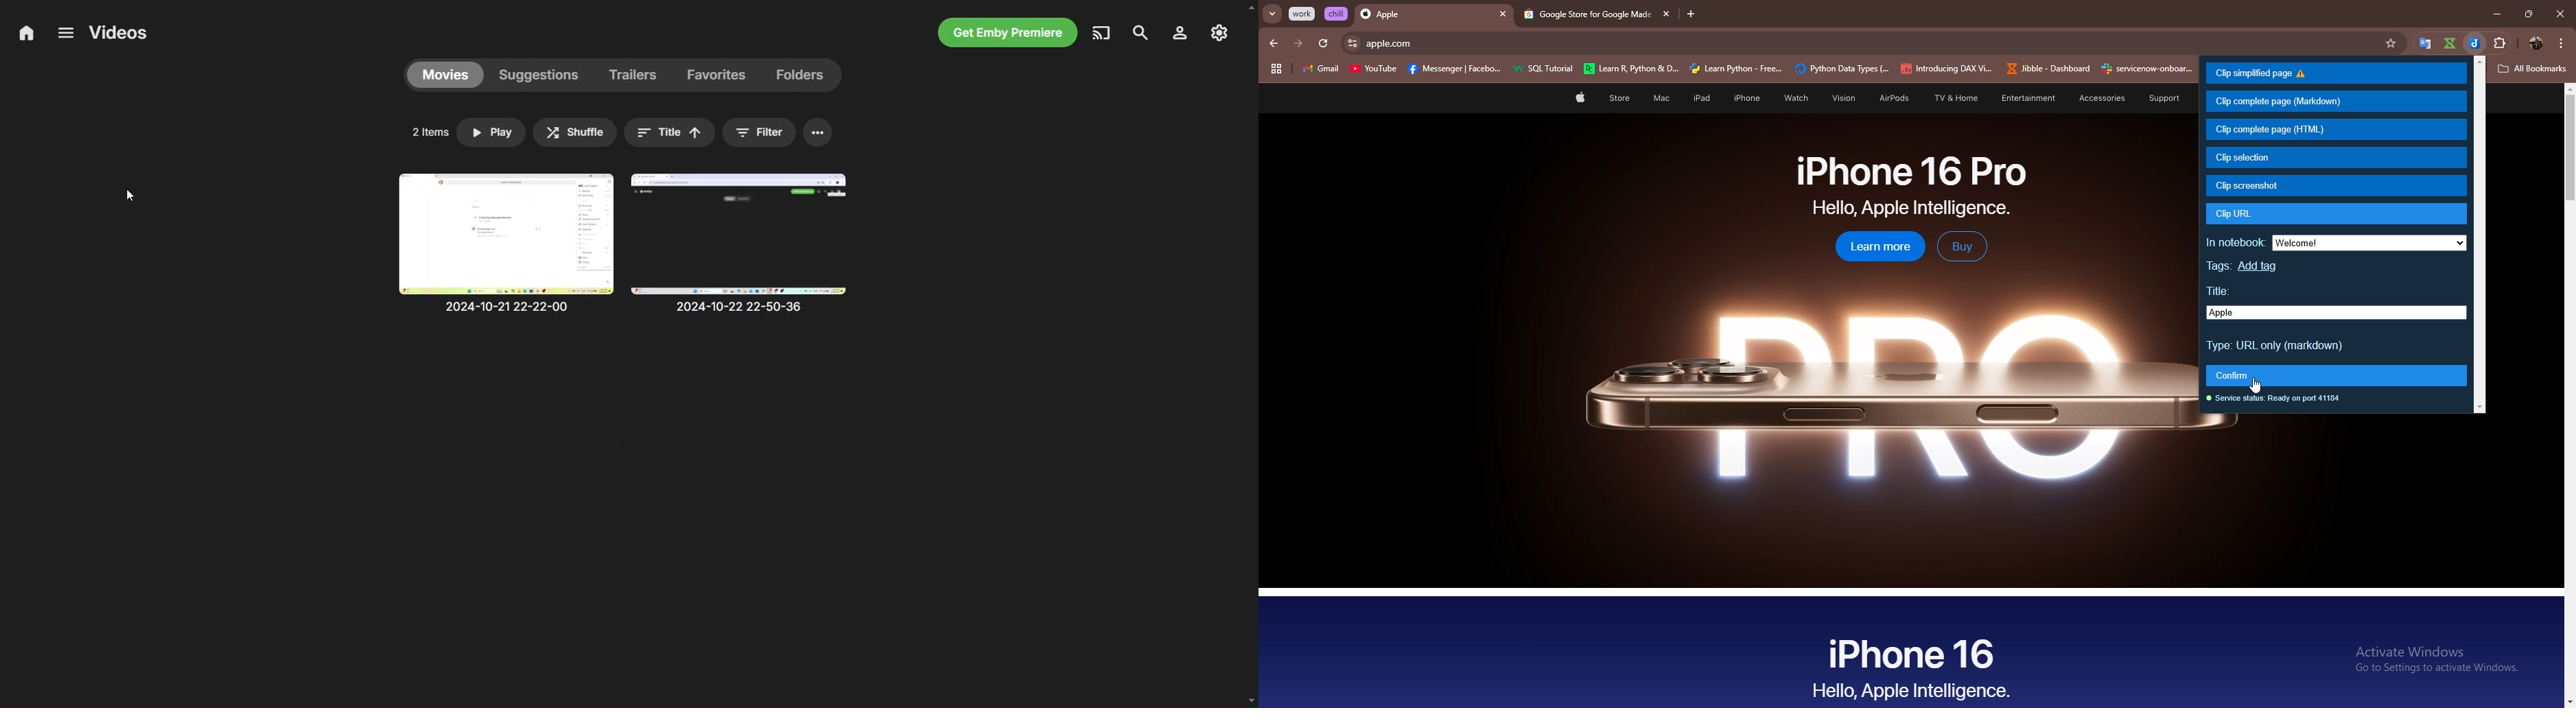 The width and height of the screenshot is (2576, 728). Describe the element at coordinates (2560, 14) in the screenshot. I see `close` at that location.